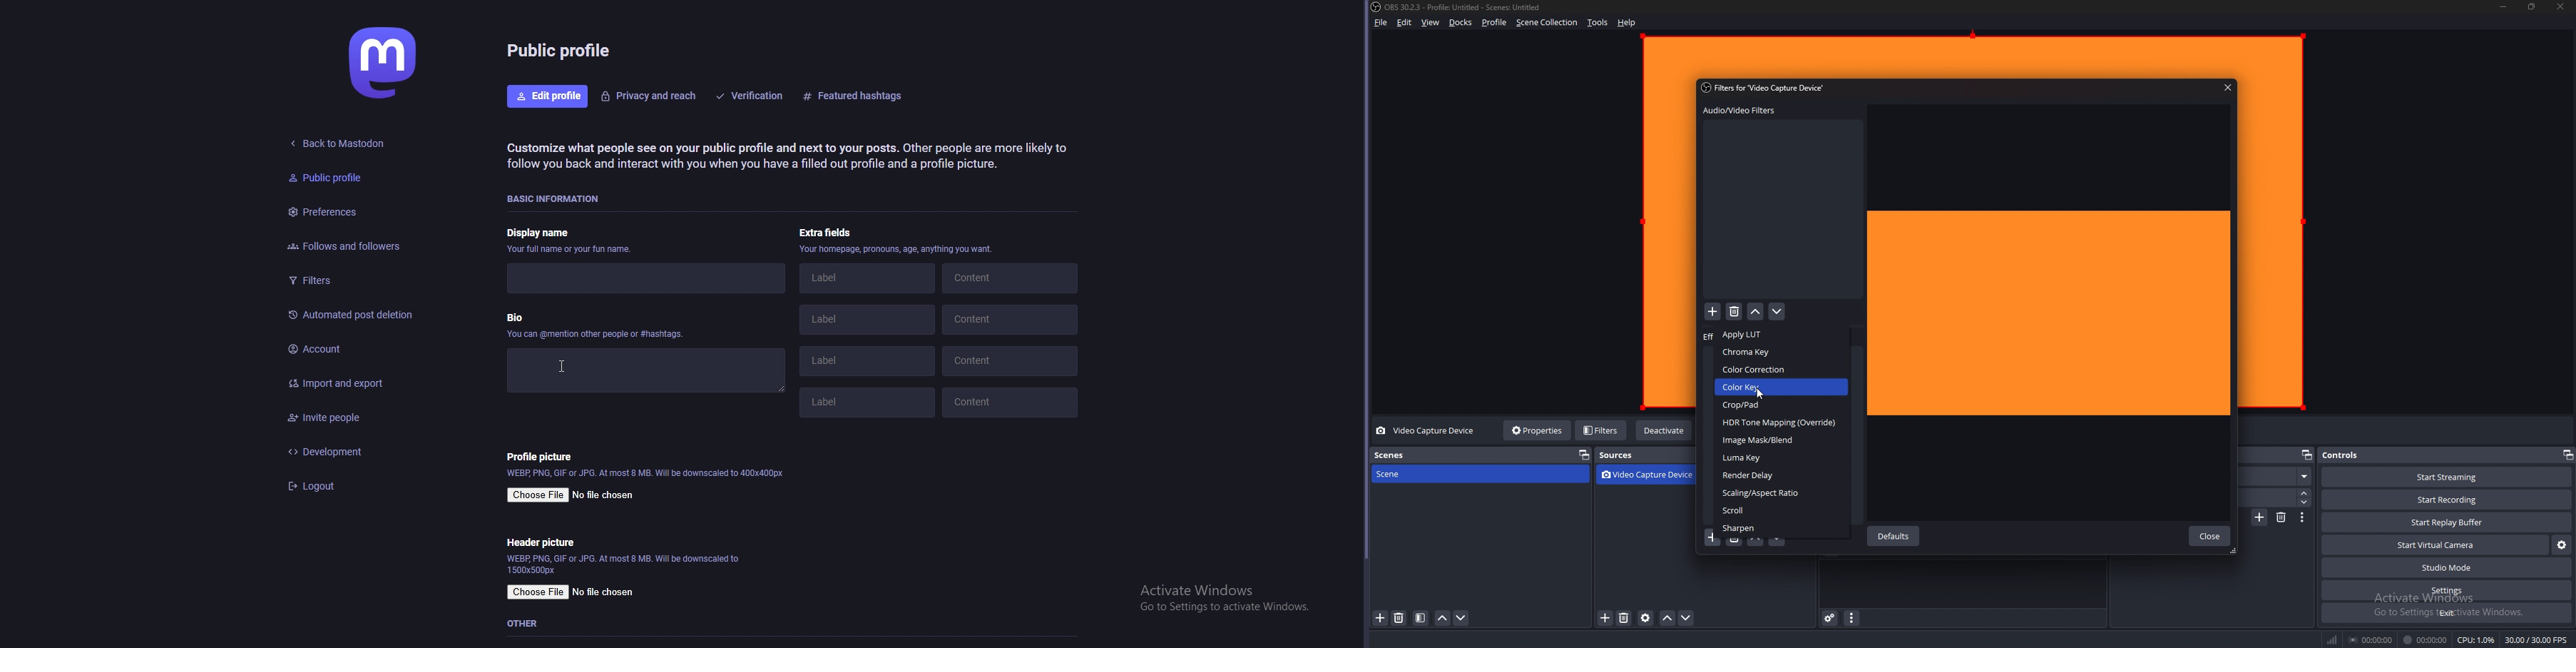 The height and width of the screenshot is (672, 2576). What do you see at coordinates (785, 156) in the screenshot?
I see `info` at bounding box center [785, 156].